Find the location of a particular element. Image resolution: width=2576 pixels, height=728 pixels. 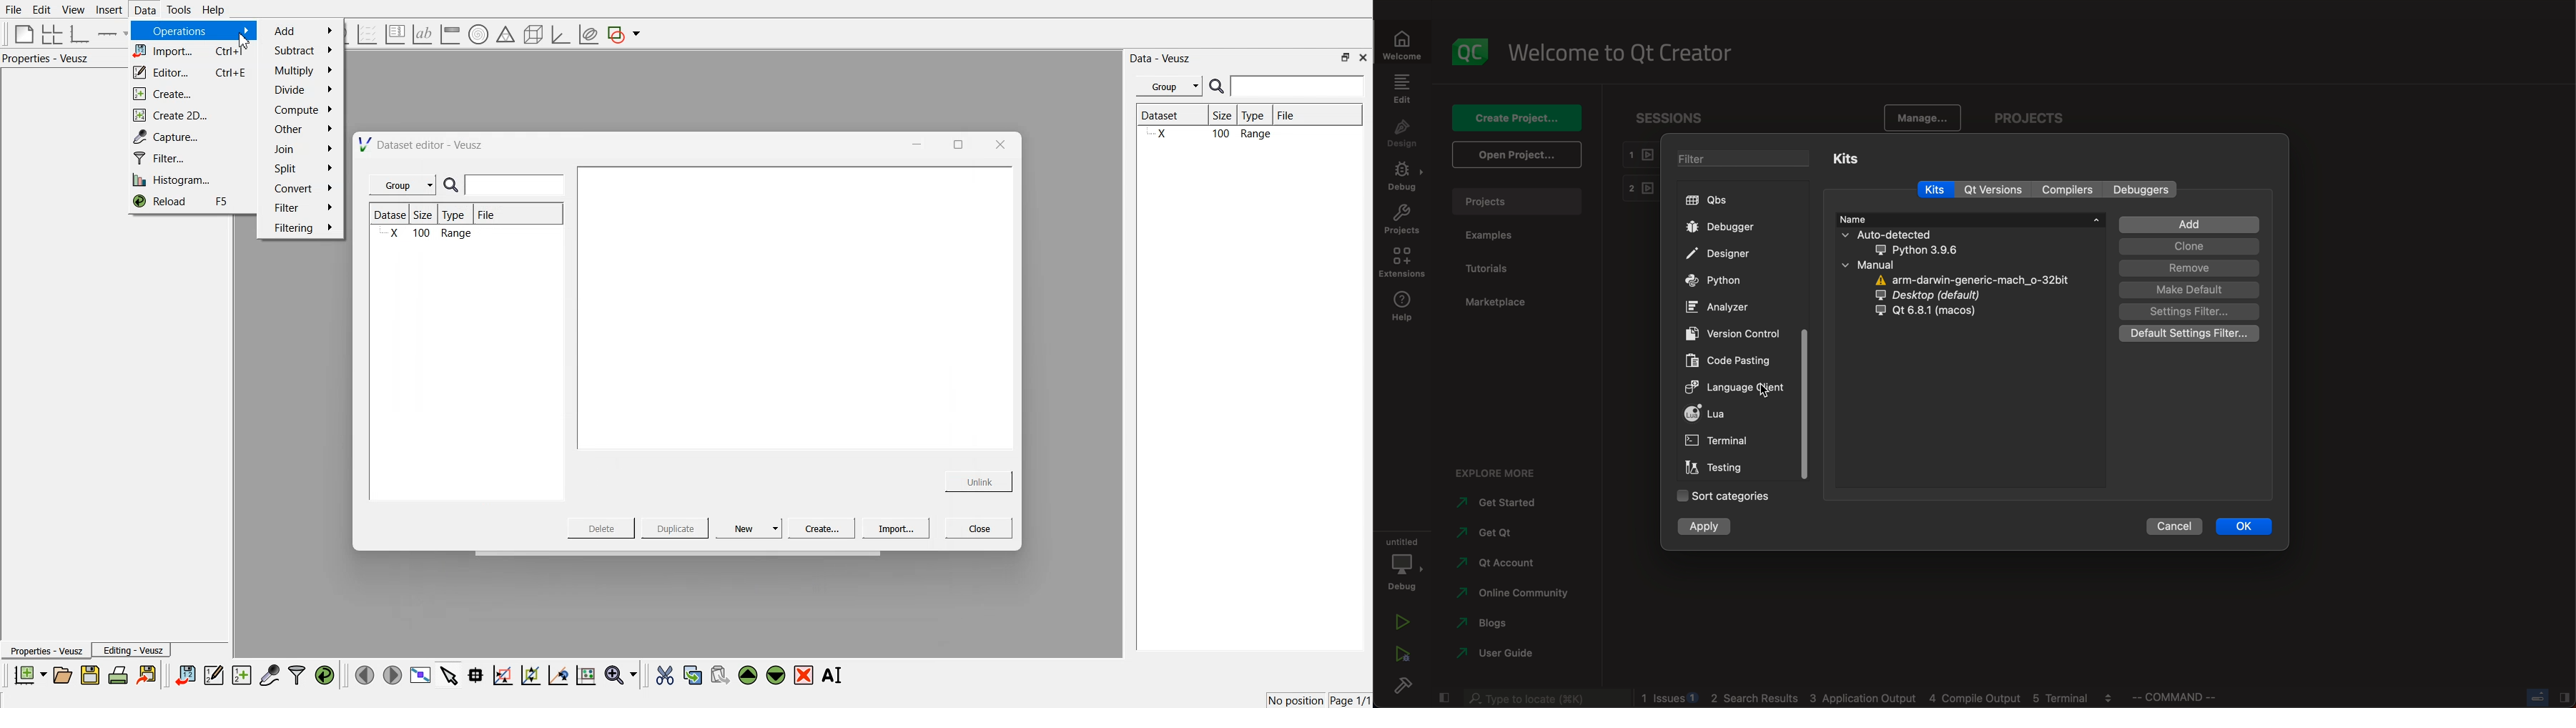

debug is located at coordinates (1404, 177).